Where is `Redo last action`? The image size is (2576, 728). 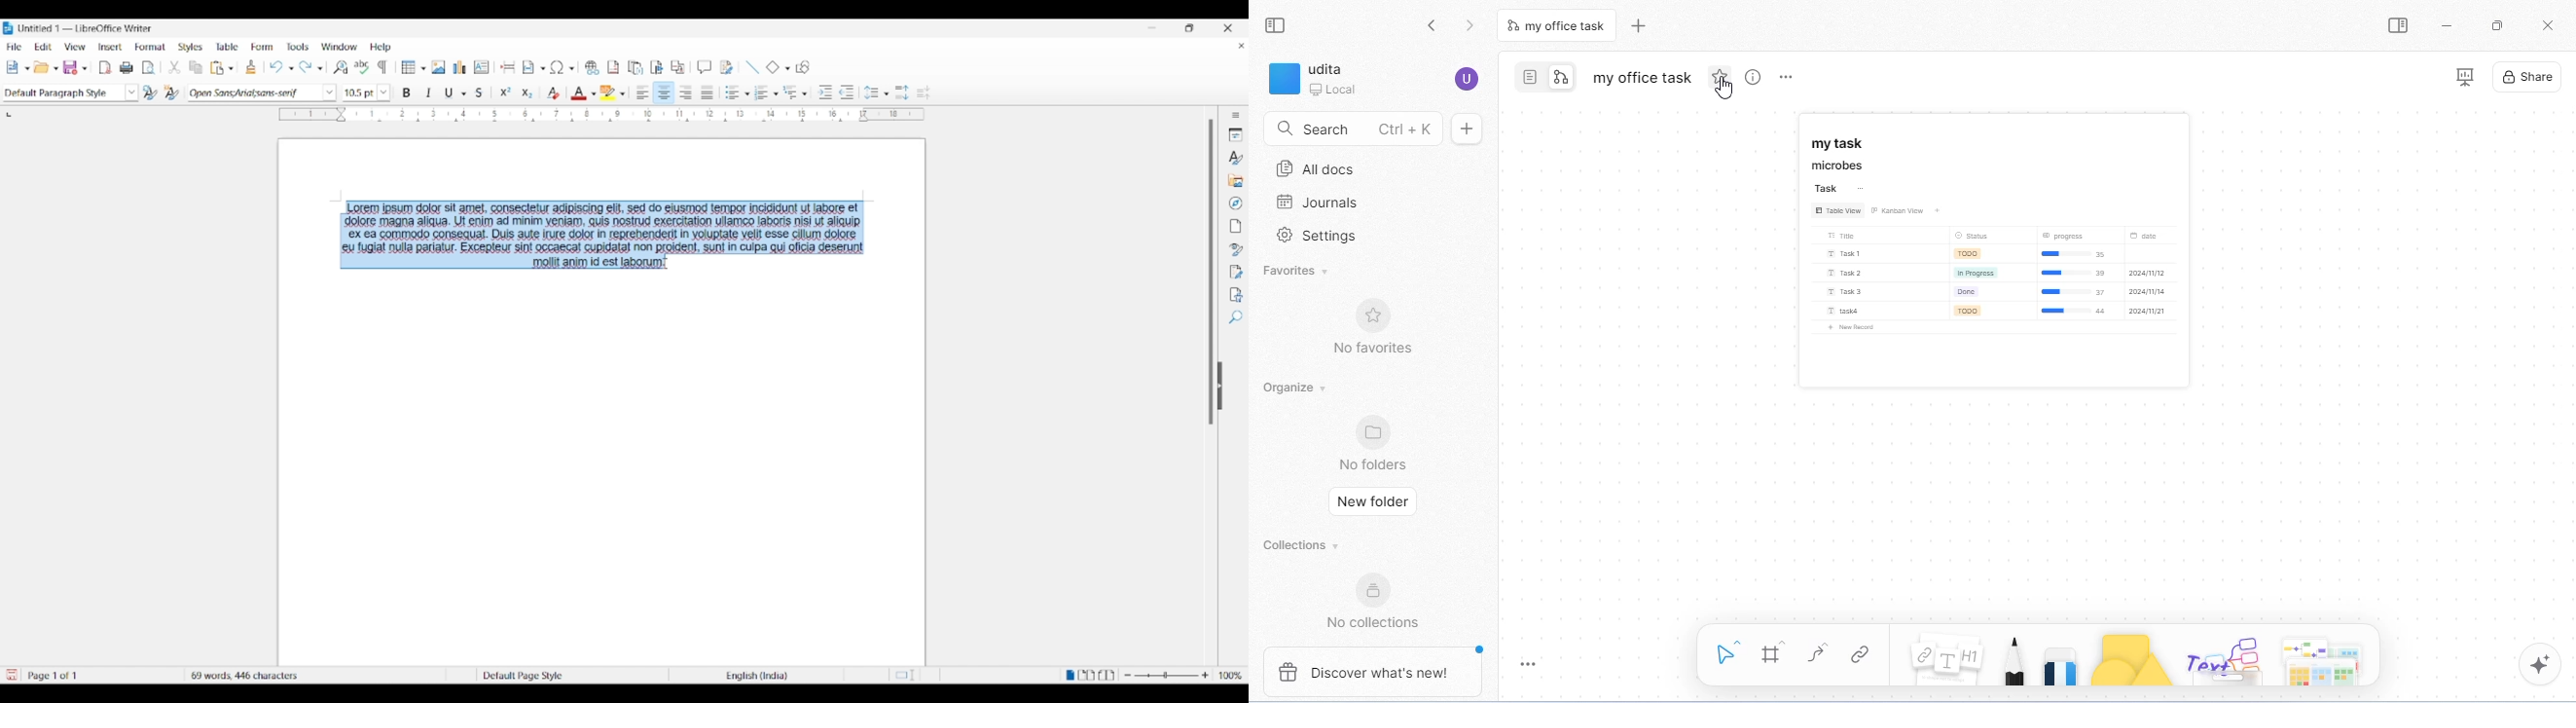 Redo last action is located at coordinates (305, 67).